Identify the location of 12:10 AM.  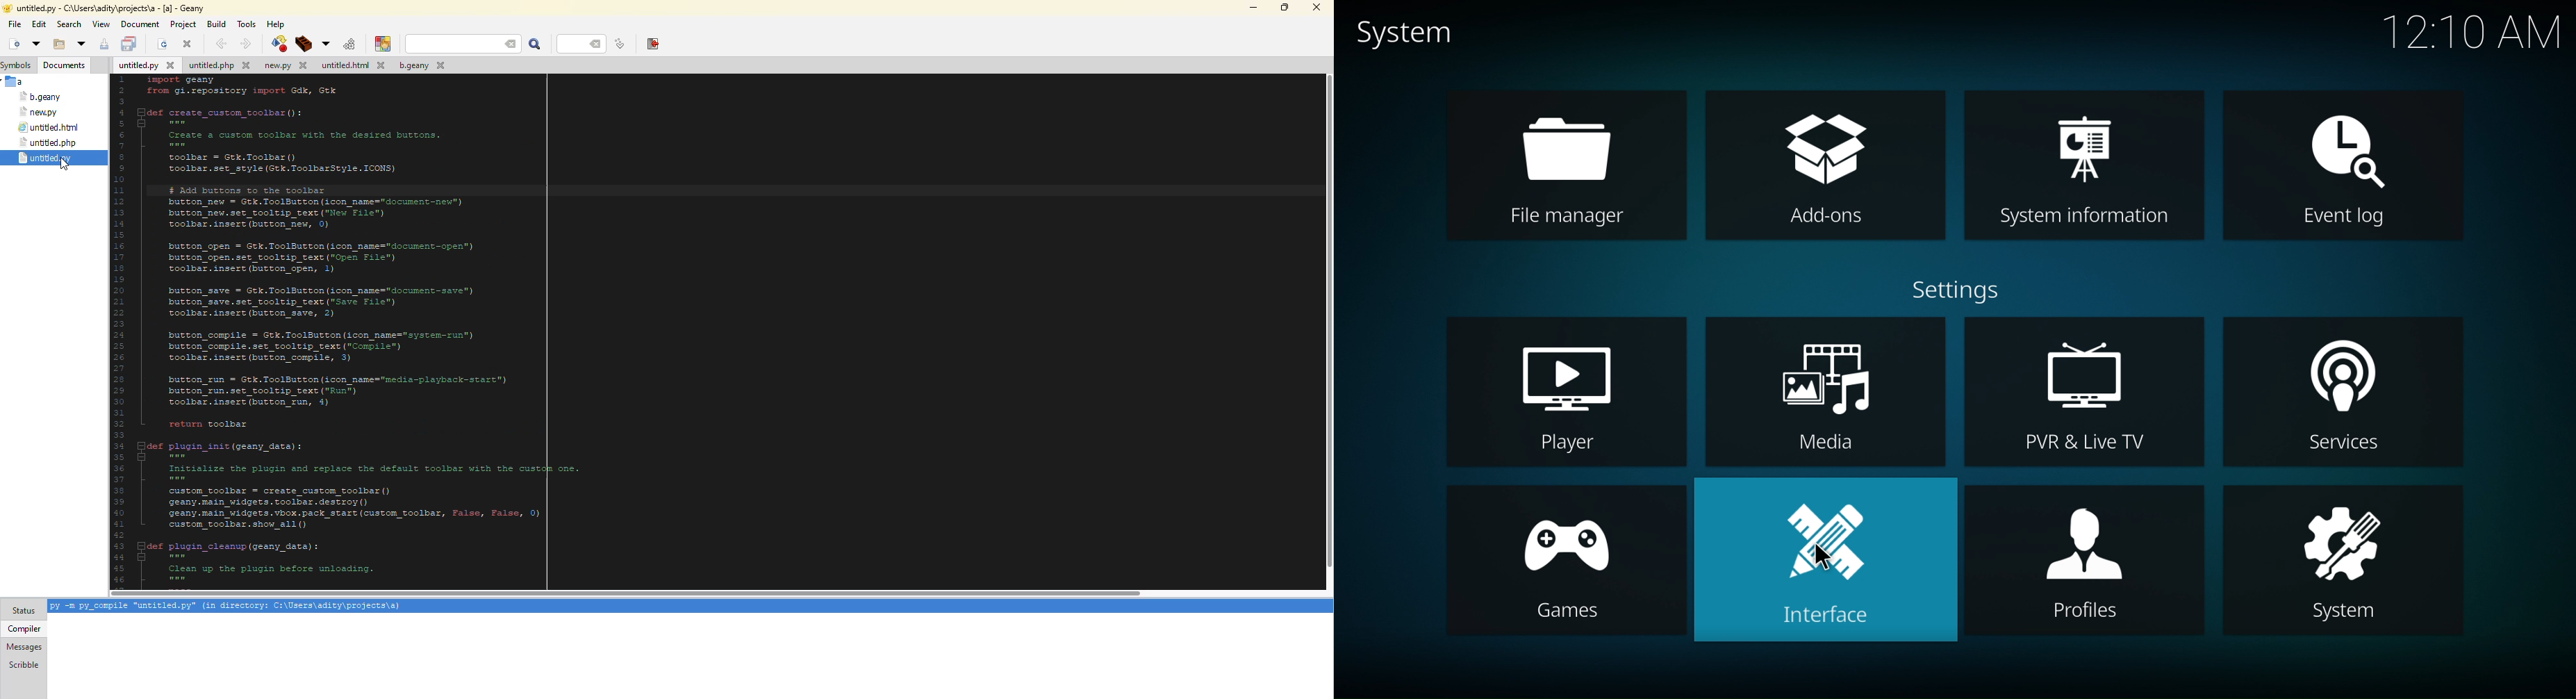
(2475, 35).